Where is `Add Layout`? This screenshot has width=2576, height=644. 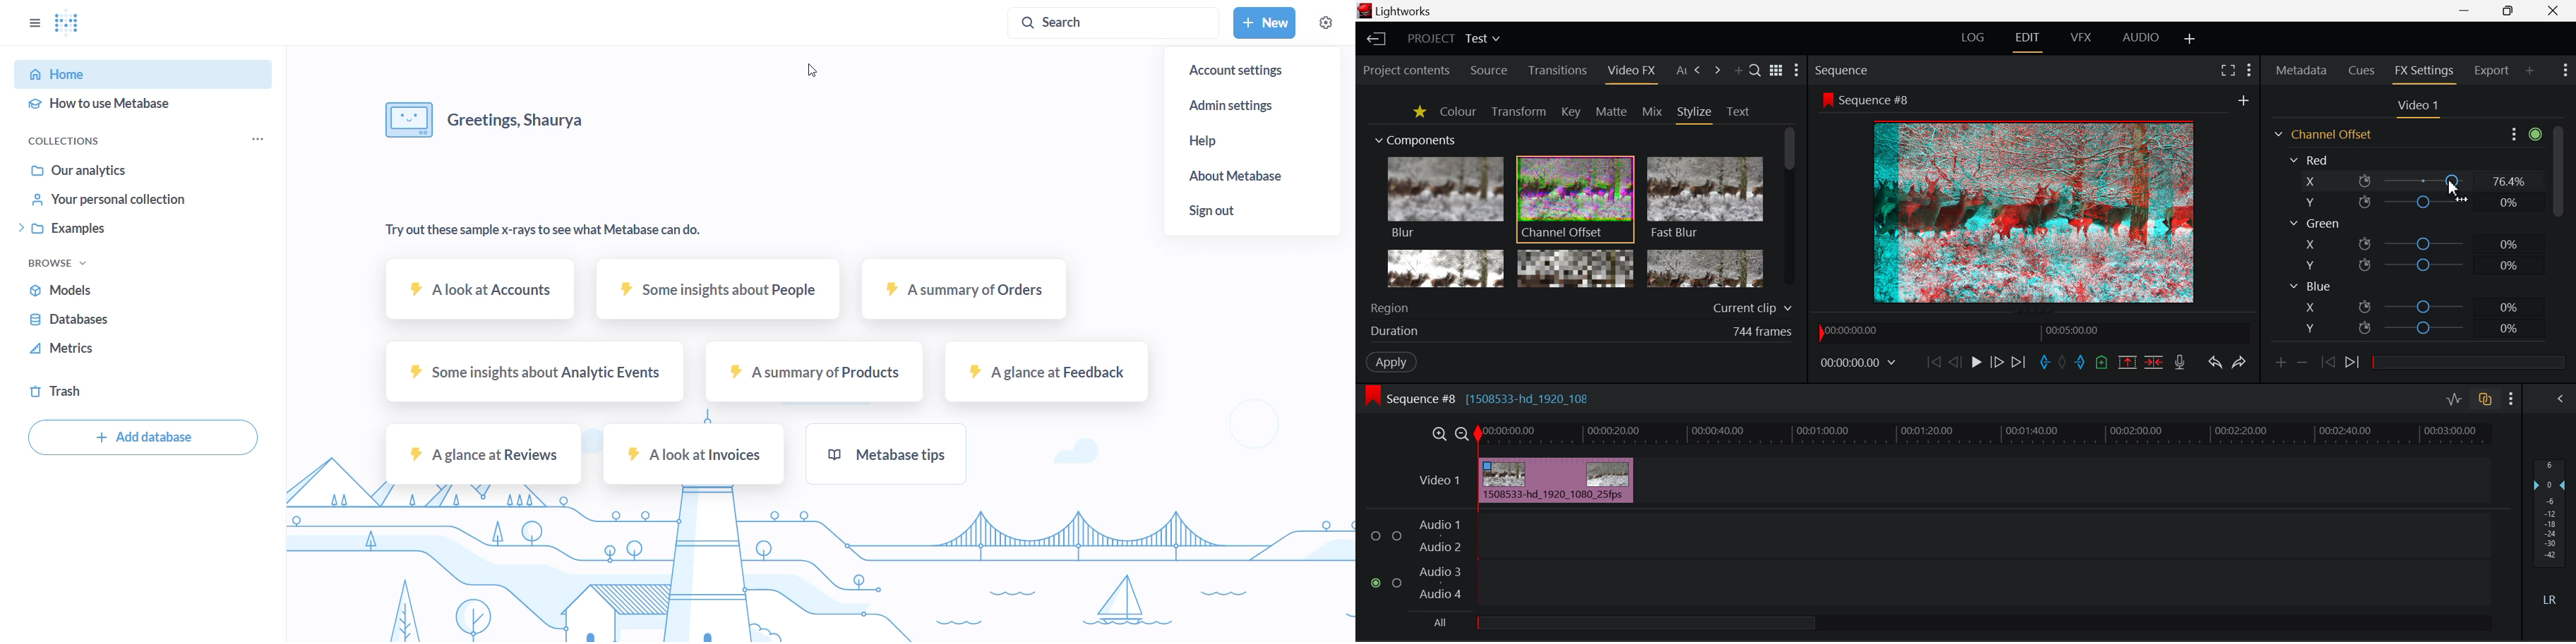
Add Layout is located at coordinates (2191, 41).